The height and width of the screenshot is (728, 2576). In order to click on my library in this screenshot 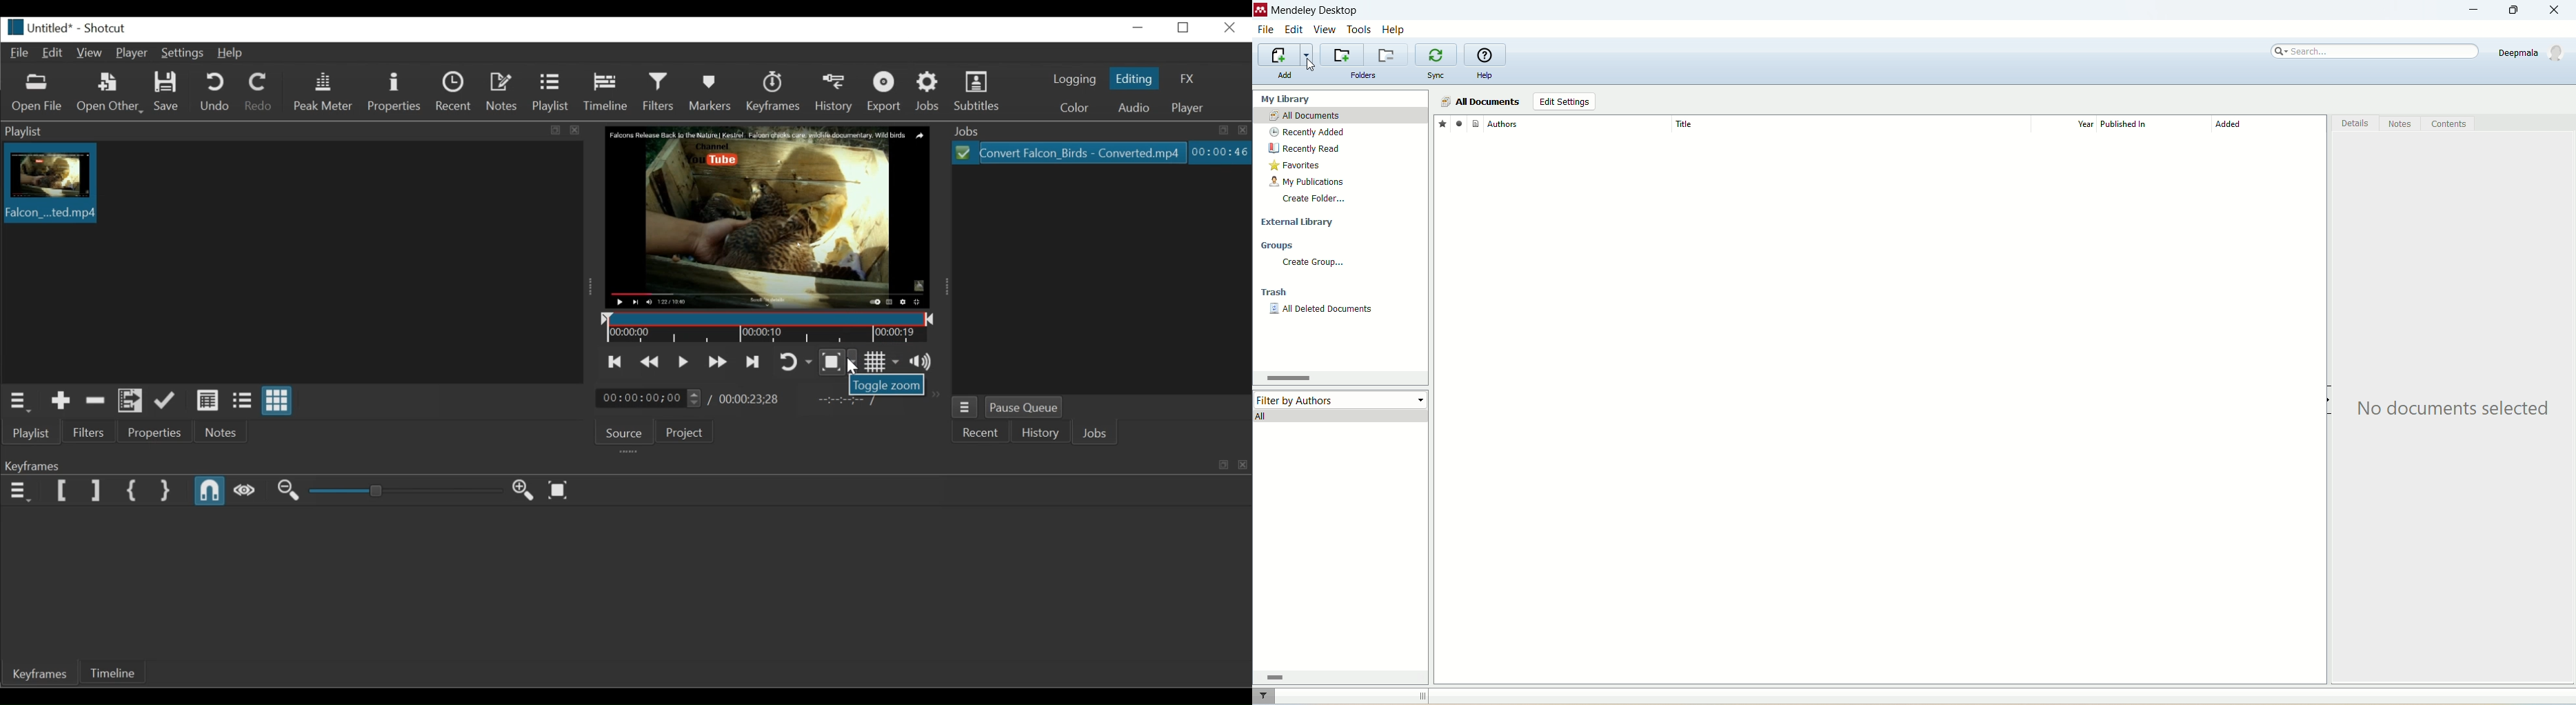, I will do `click(1287, 99)`.